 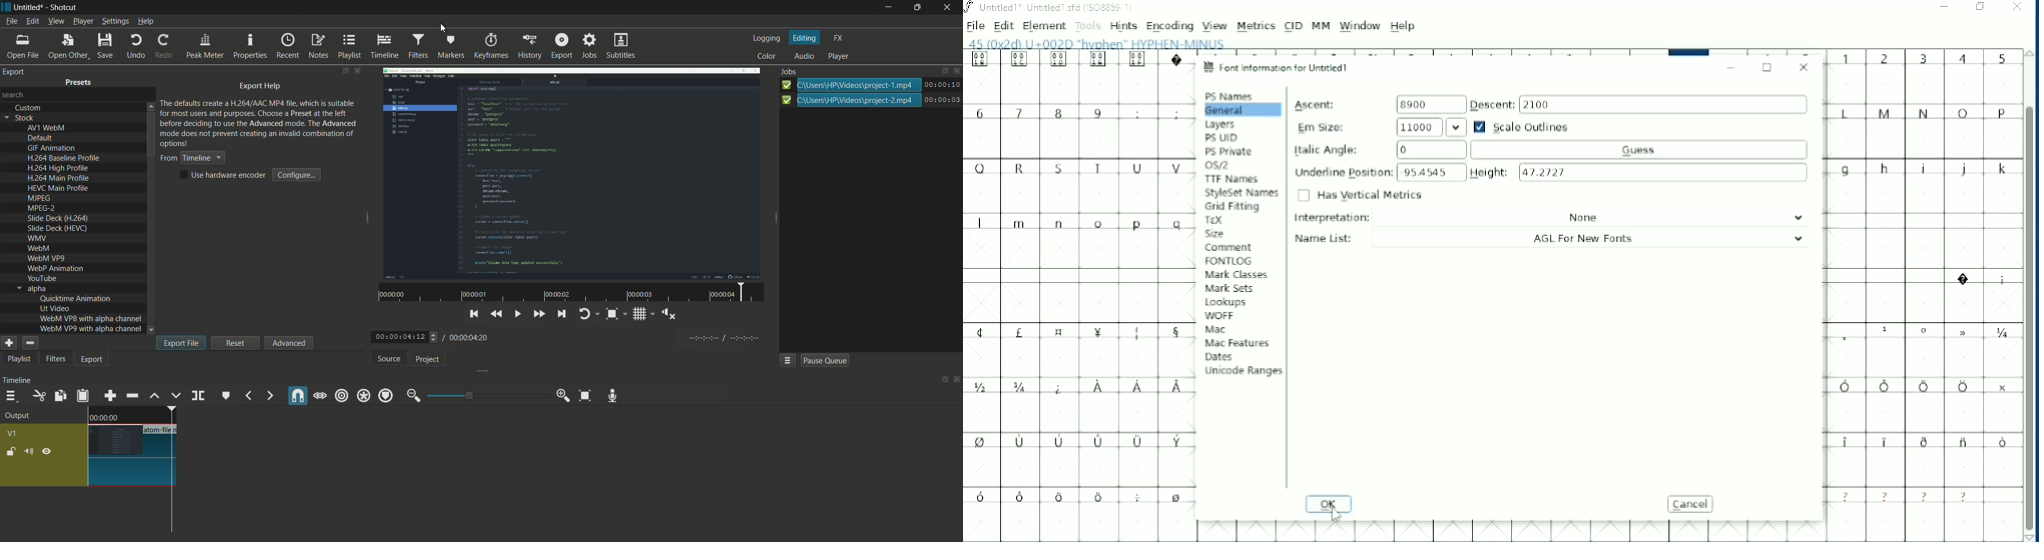 What do you see at coordinates (451, 46) in the screenshot?
I see `markers` at bounding box center [451, 46].